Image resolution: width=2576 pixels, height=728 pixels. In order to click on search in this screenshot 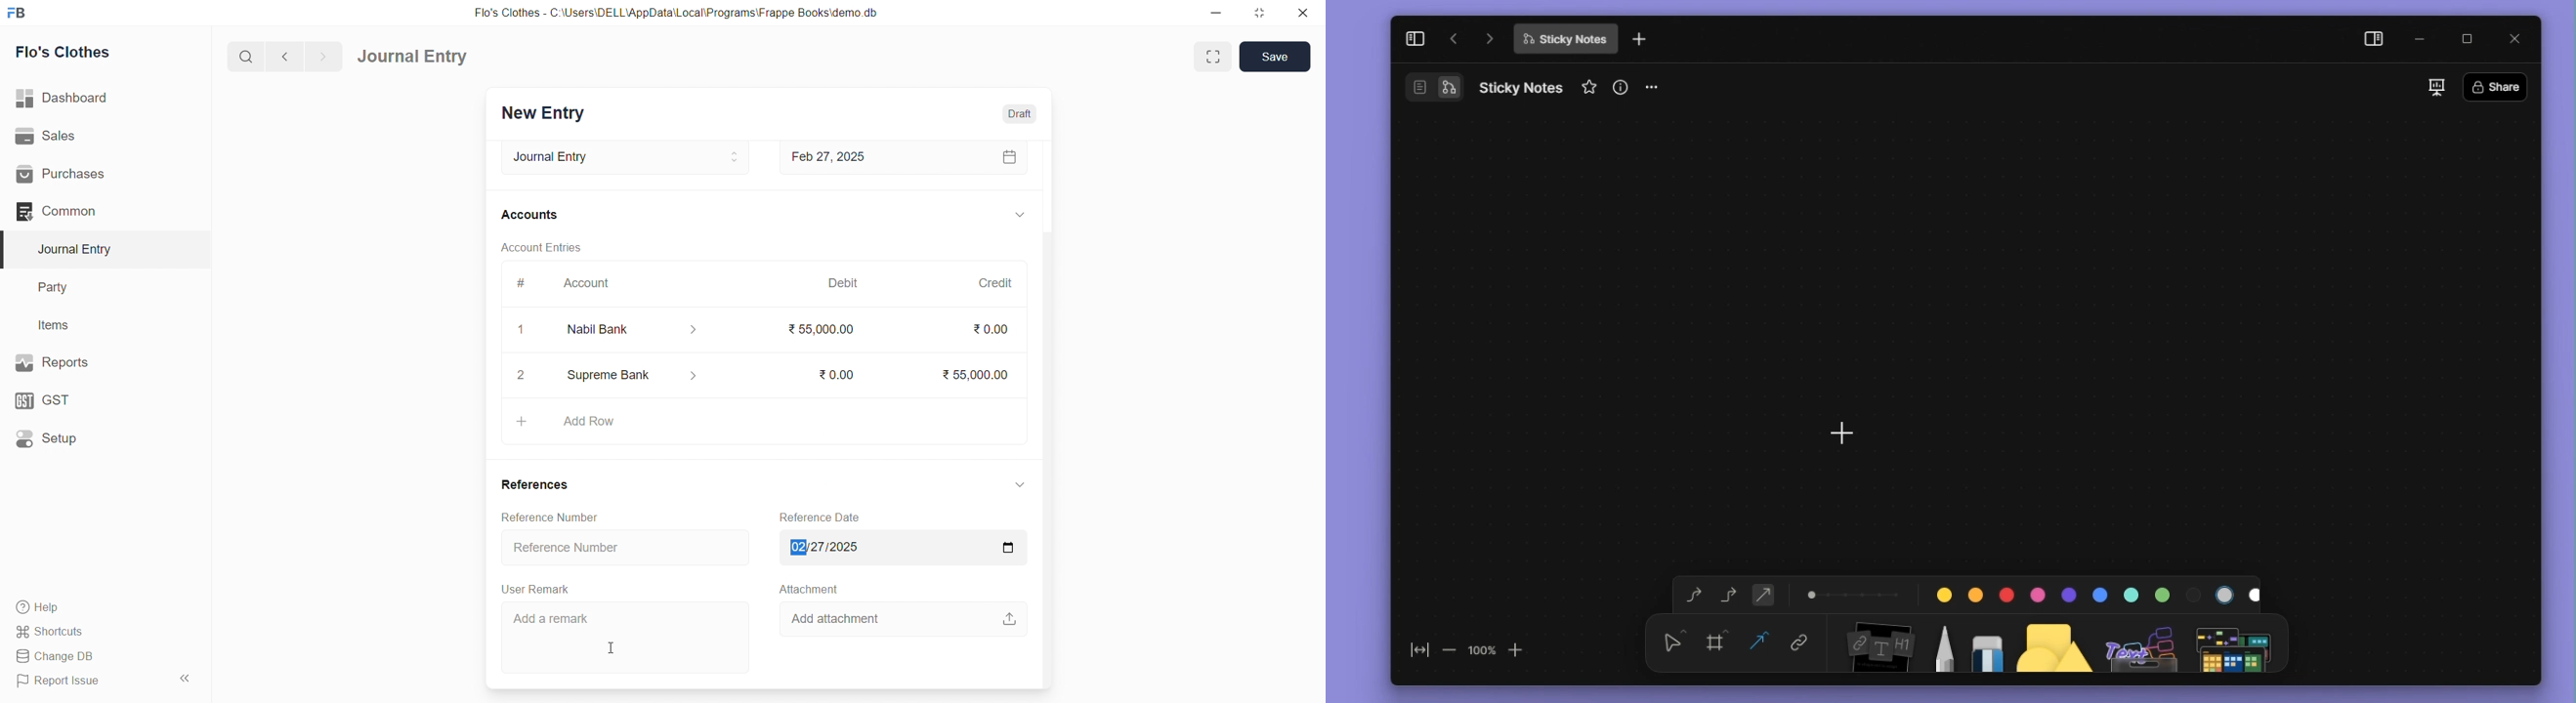, I will do `click(244, 58)`.